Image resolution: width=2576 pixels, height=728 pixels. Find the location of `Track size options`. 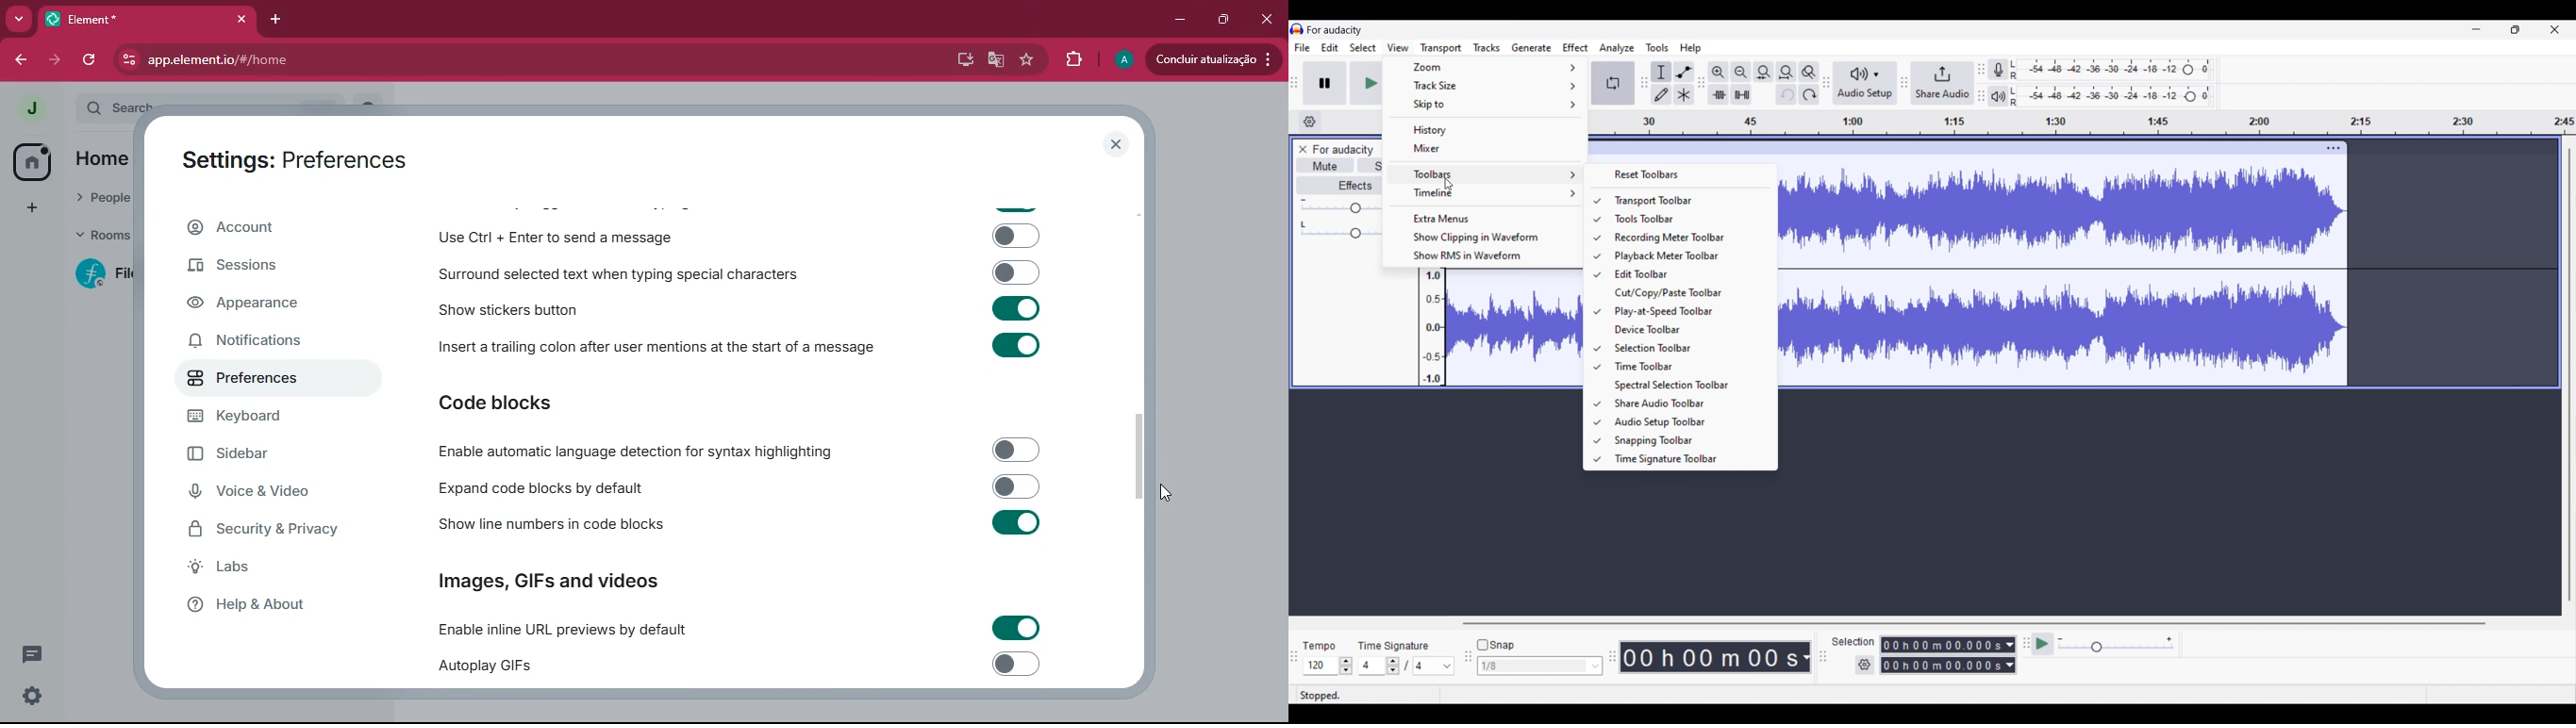

Track size options is located at coordinates (1486, 85).